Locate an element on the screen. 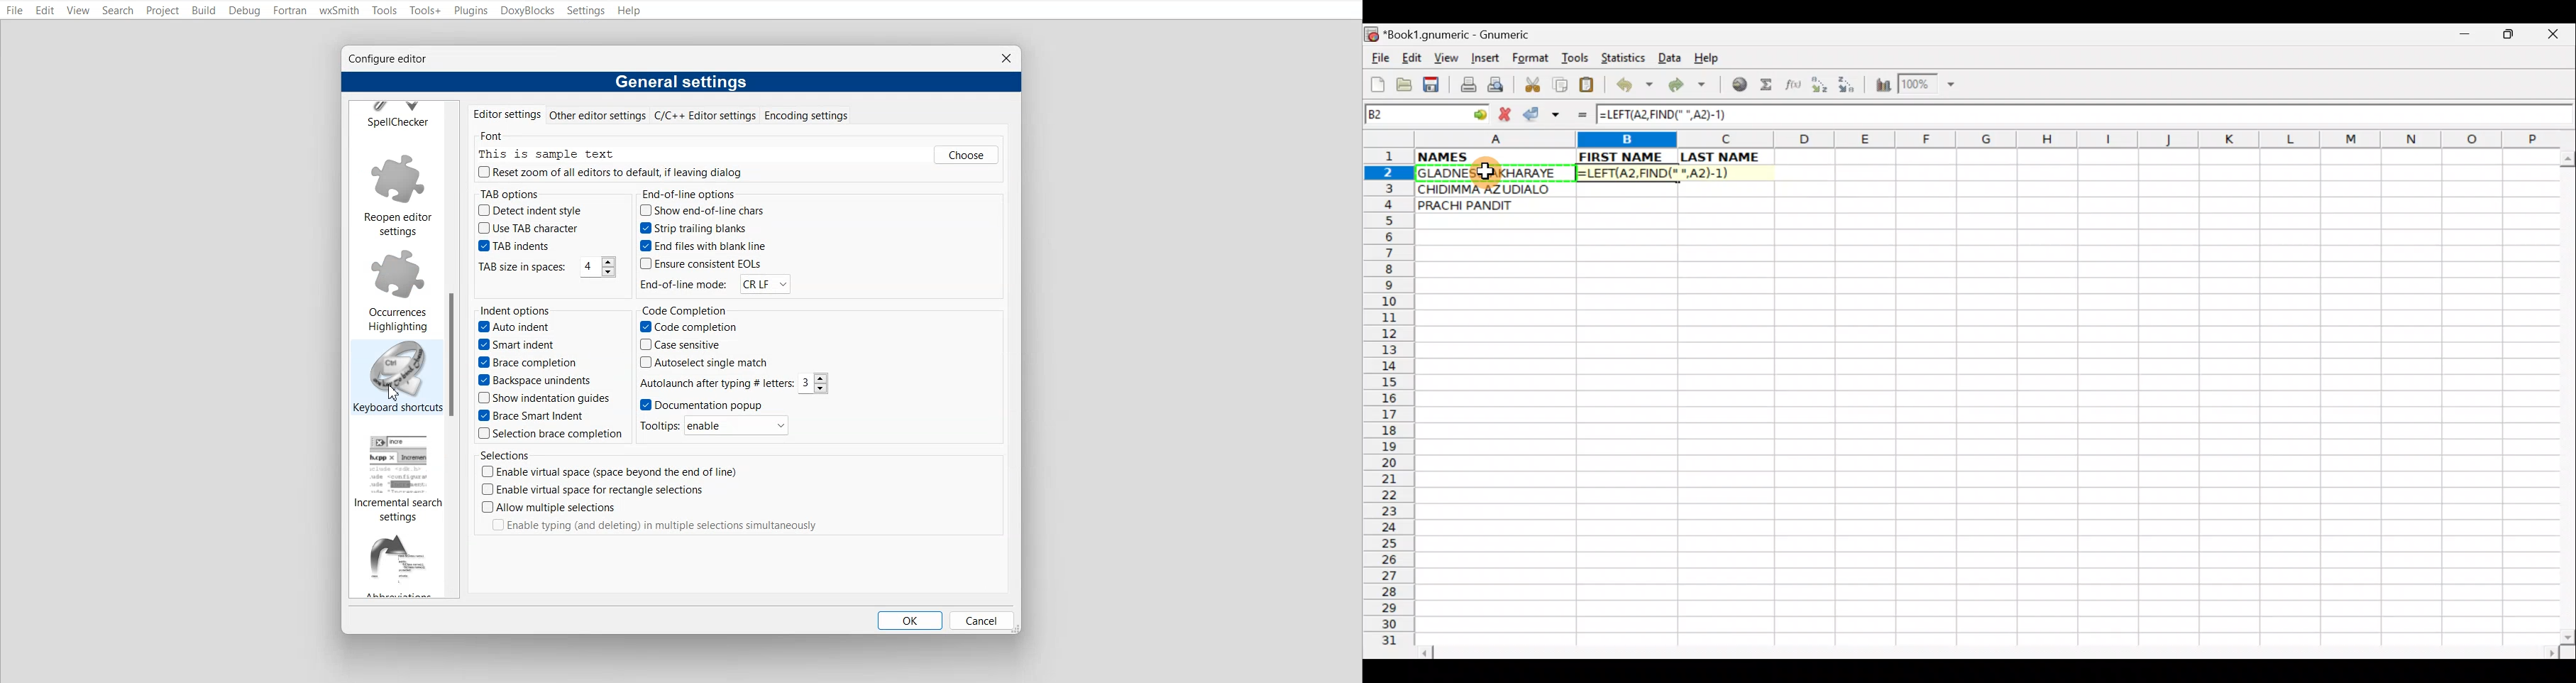 Image resolution: width=2576 pixels, height=700 pixels. Smart indent is located at coordinates (521, 346).